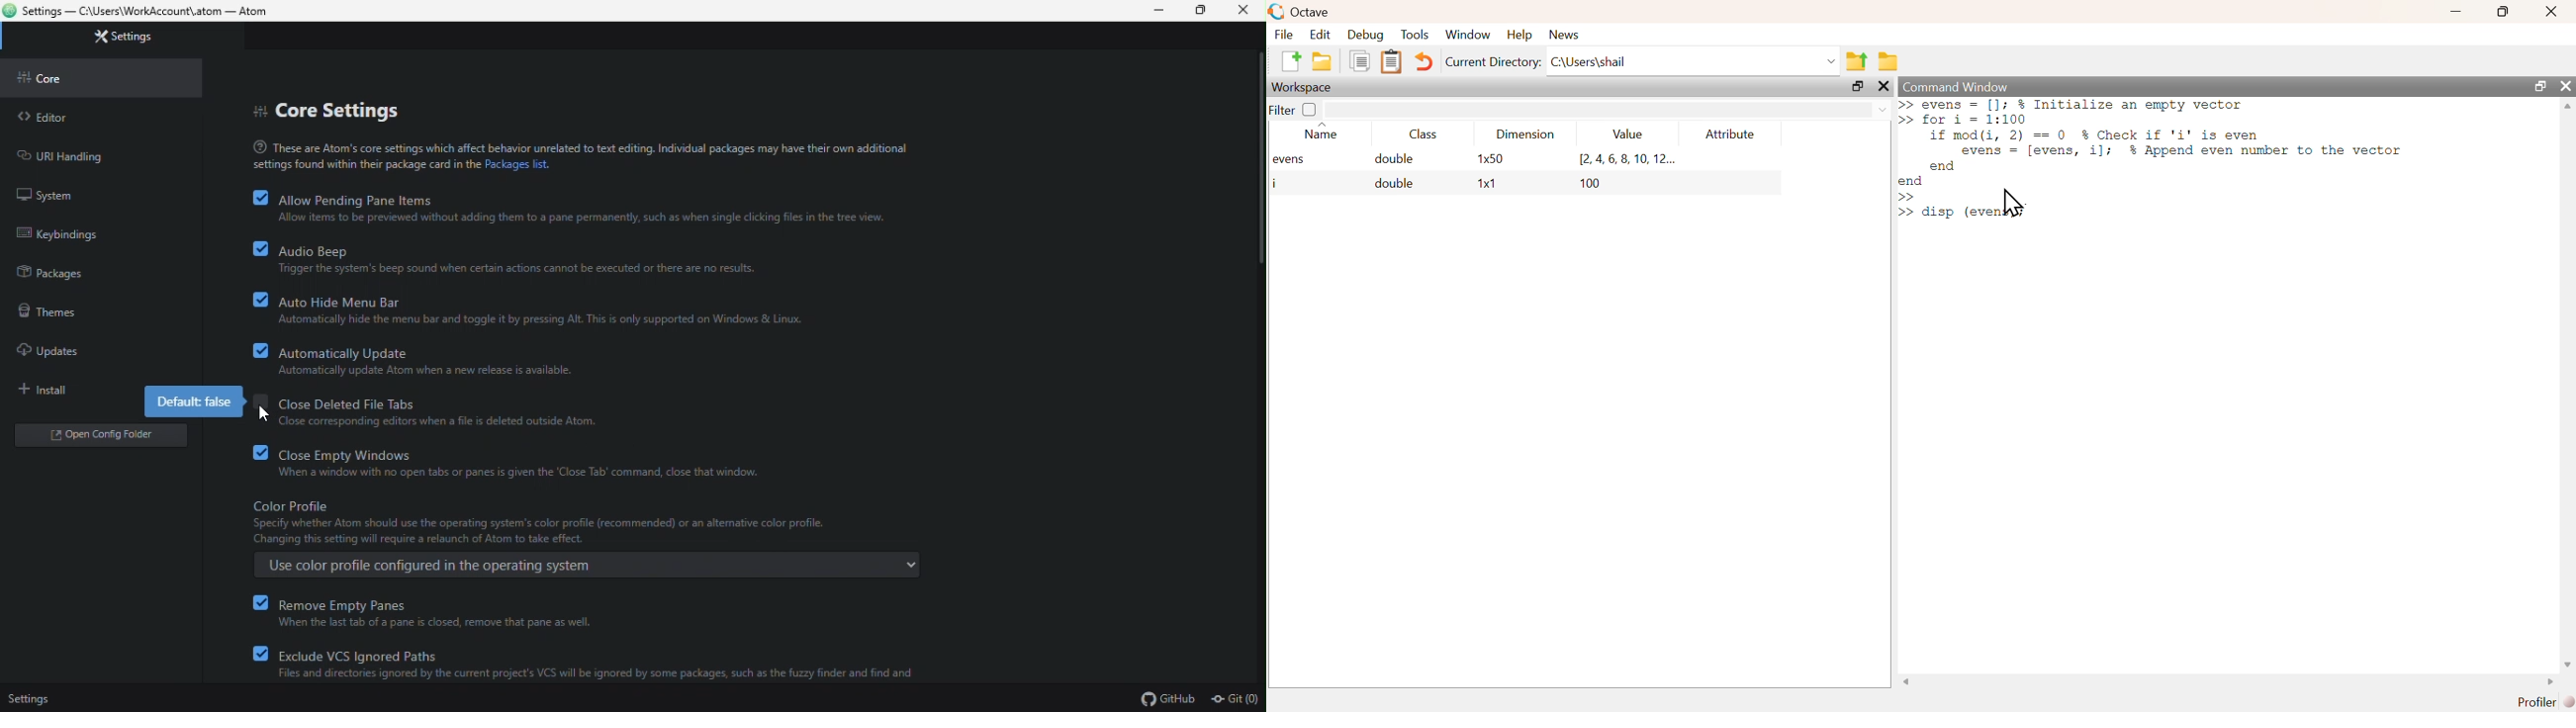 The height and width of the screenshot is (728, 2576). What do you see at coordinates (263, 404) in the screenshot?
I see `checkbox` at bounding box center [263, 404].